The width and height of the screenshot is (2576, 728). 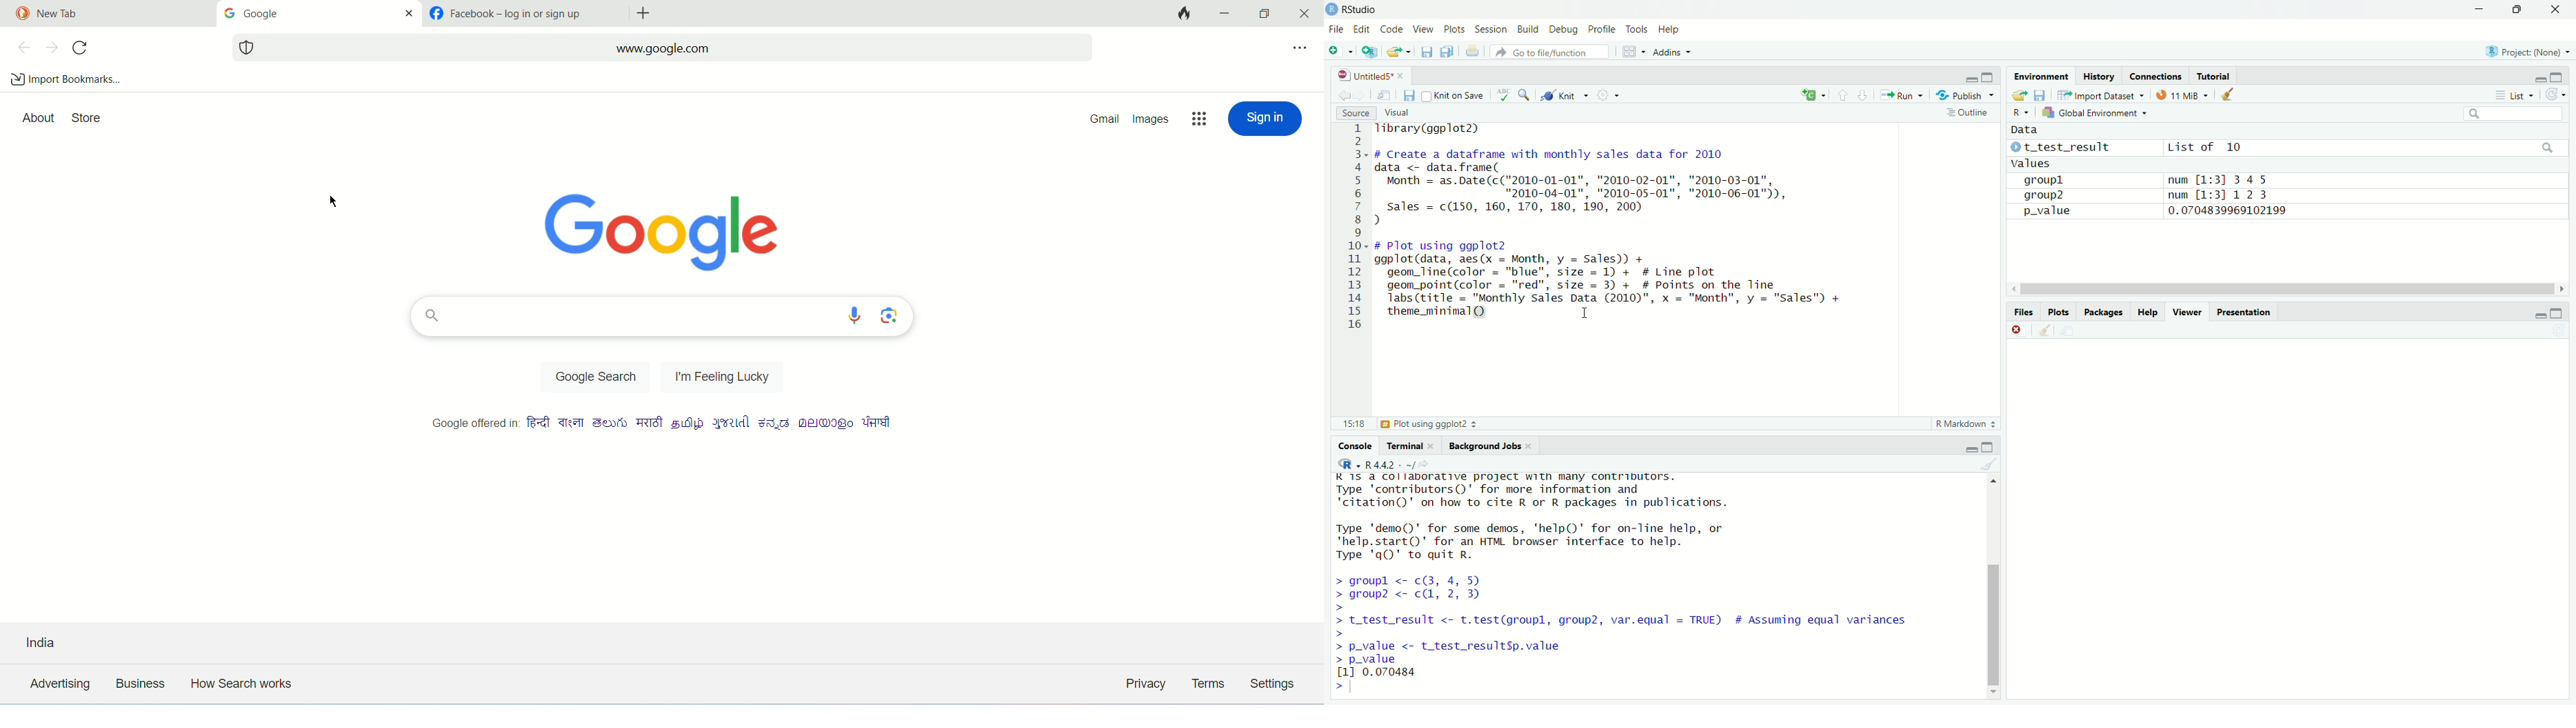 I want to click on search, so click(x=661, y=316).